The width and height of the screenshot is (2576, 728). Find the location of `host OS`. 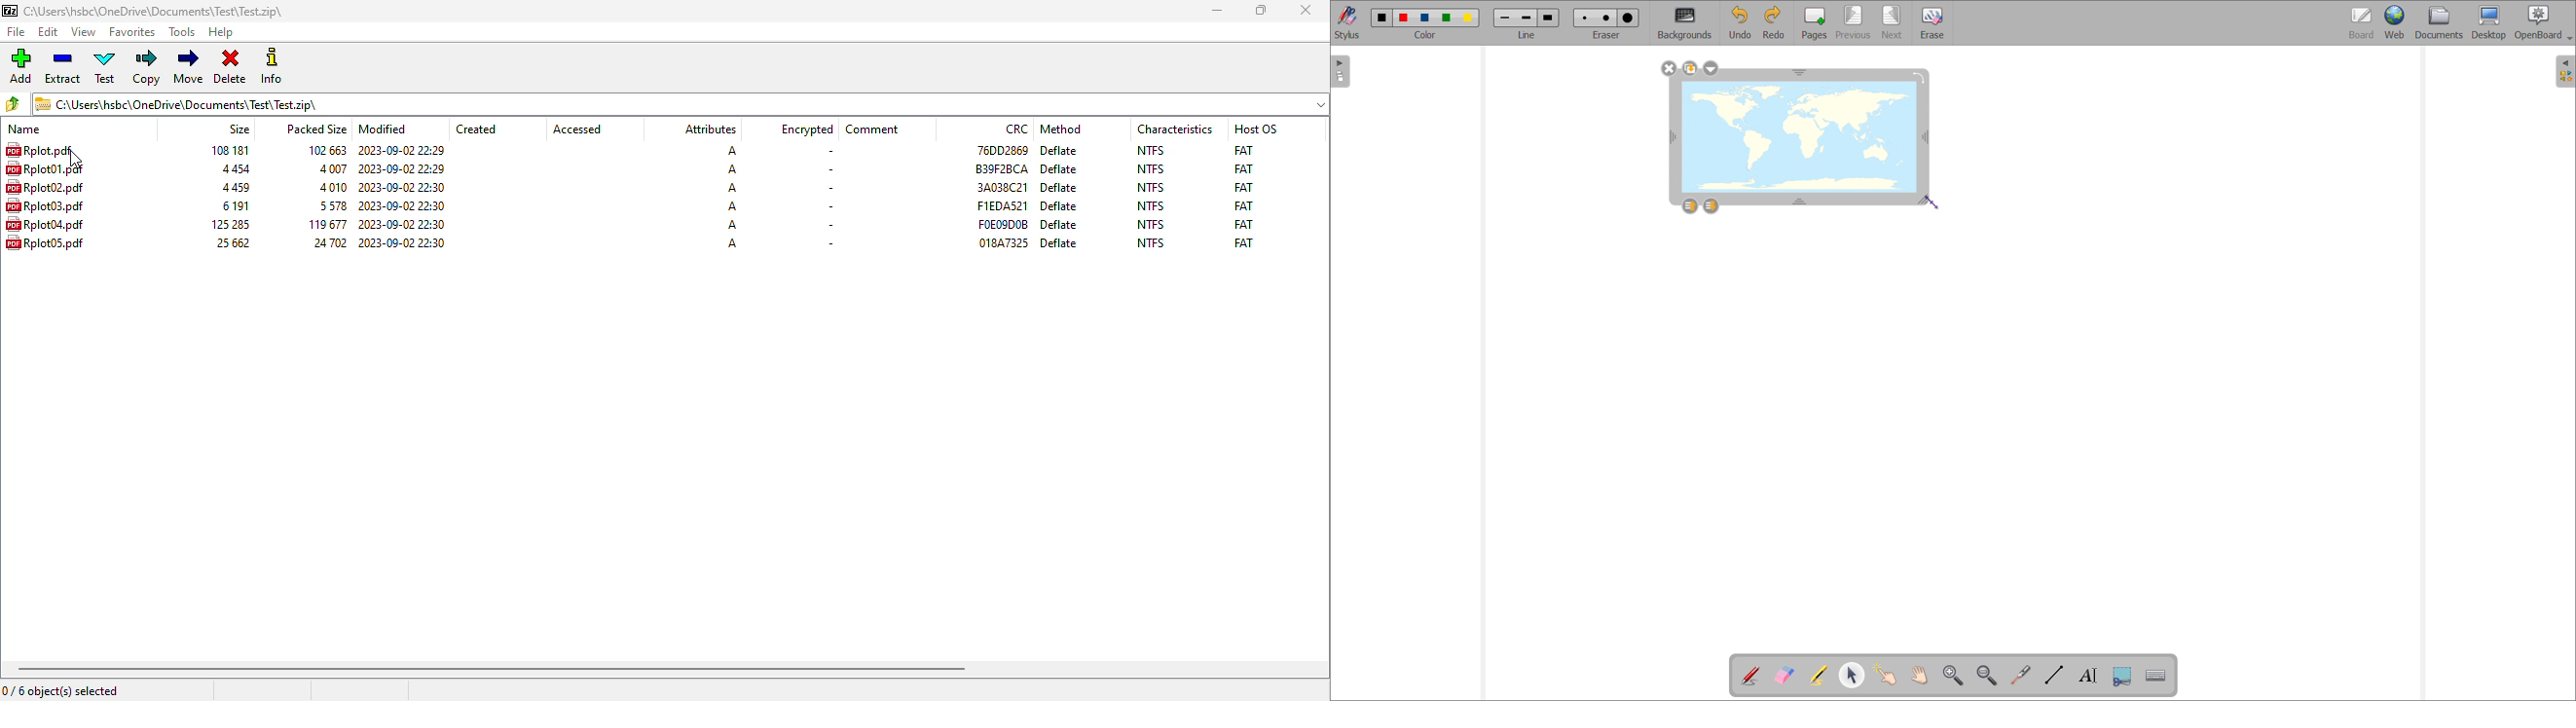

host OS is located at coordinates (1256, 129).